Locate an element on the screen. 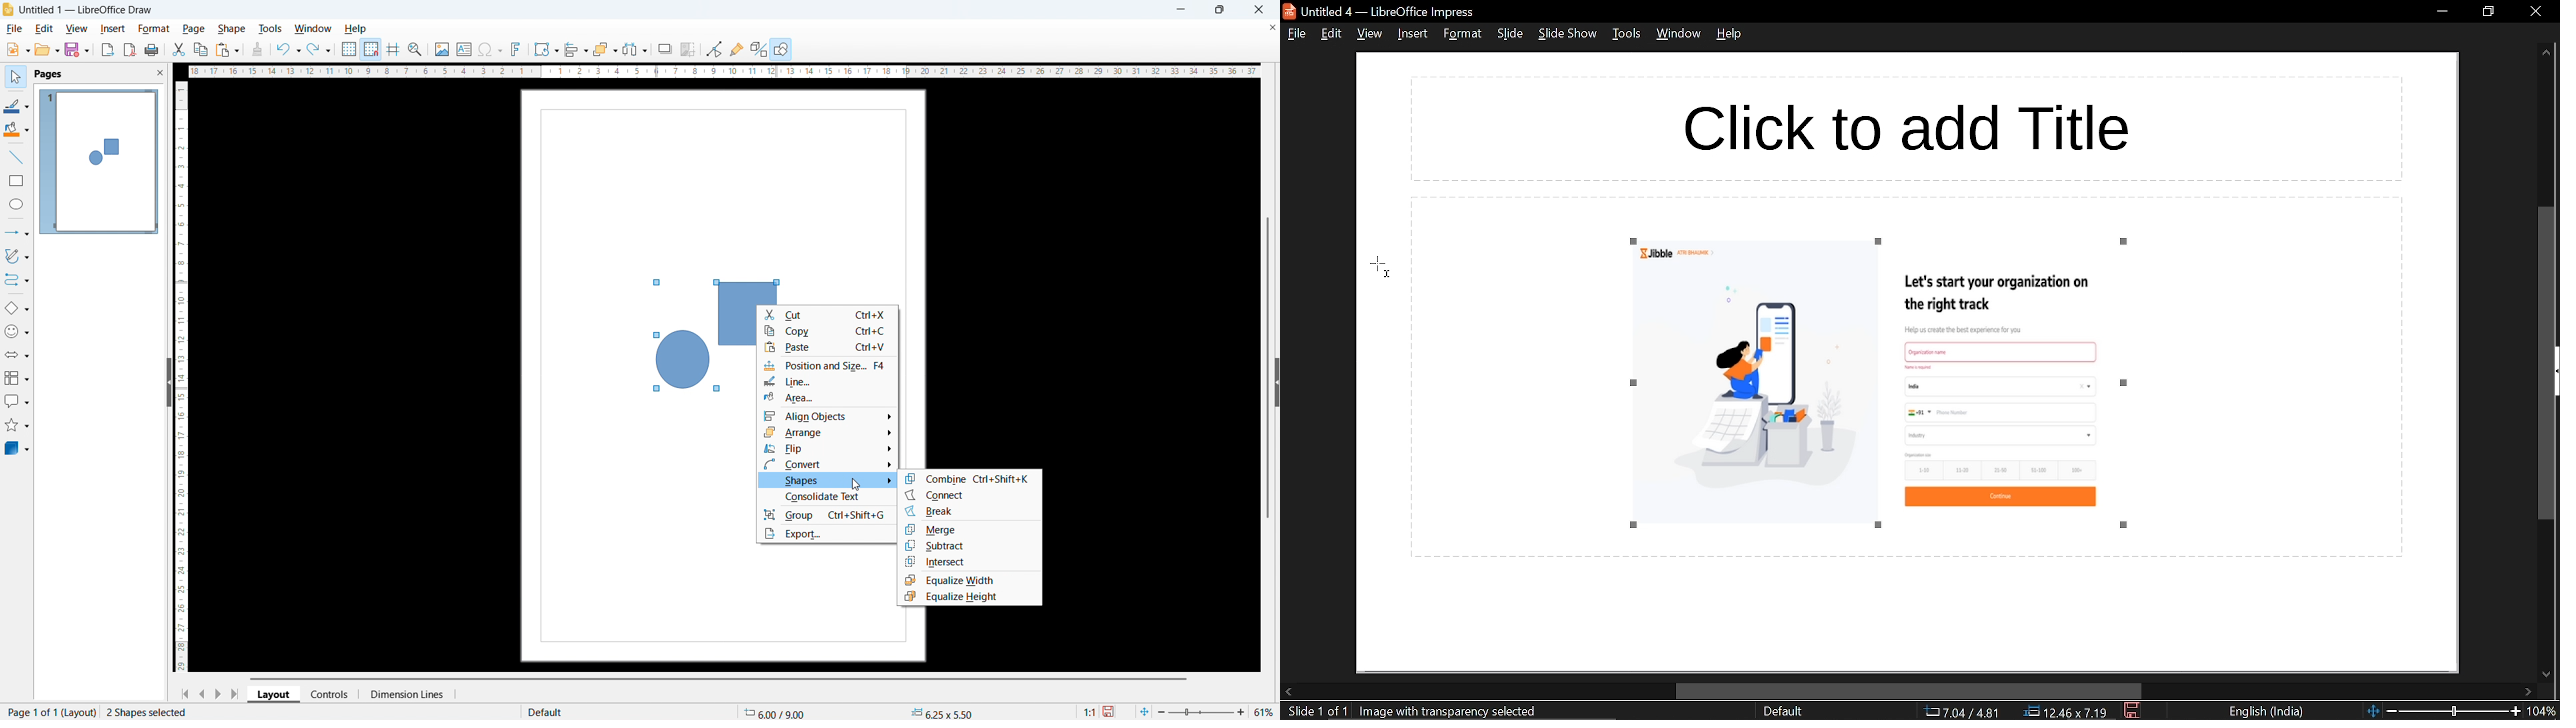 The height and width of the screenshot is (728, 2576). restore down is located at coordinates (2490, 12).